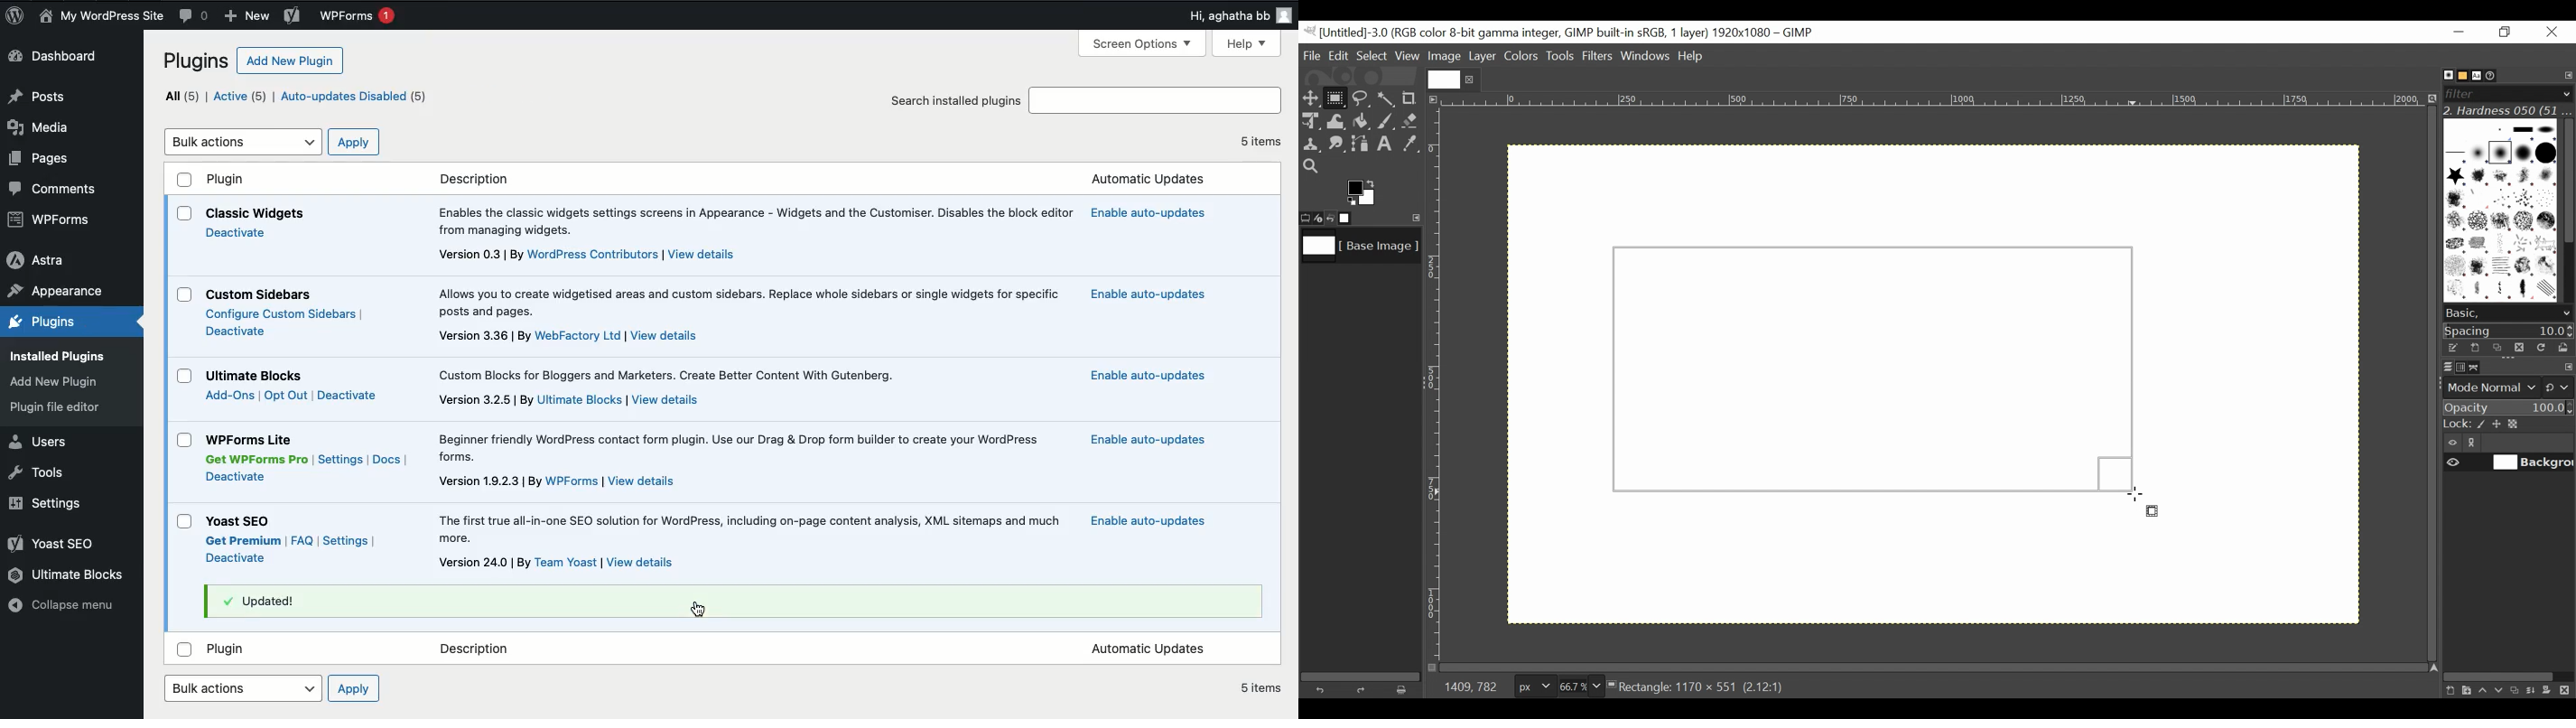 The height and width of the screenshot is (728, 2576). What do you see at coordinates (2507, 93) in the screenshot?
I see `Filter bar` at bounding box center [2507, 93].